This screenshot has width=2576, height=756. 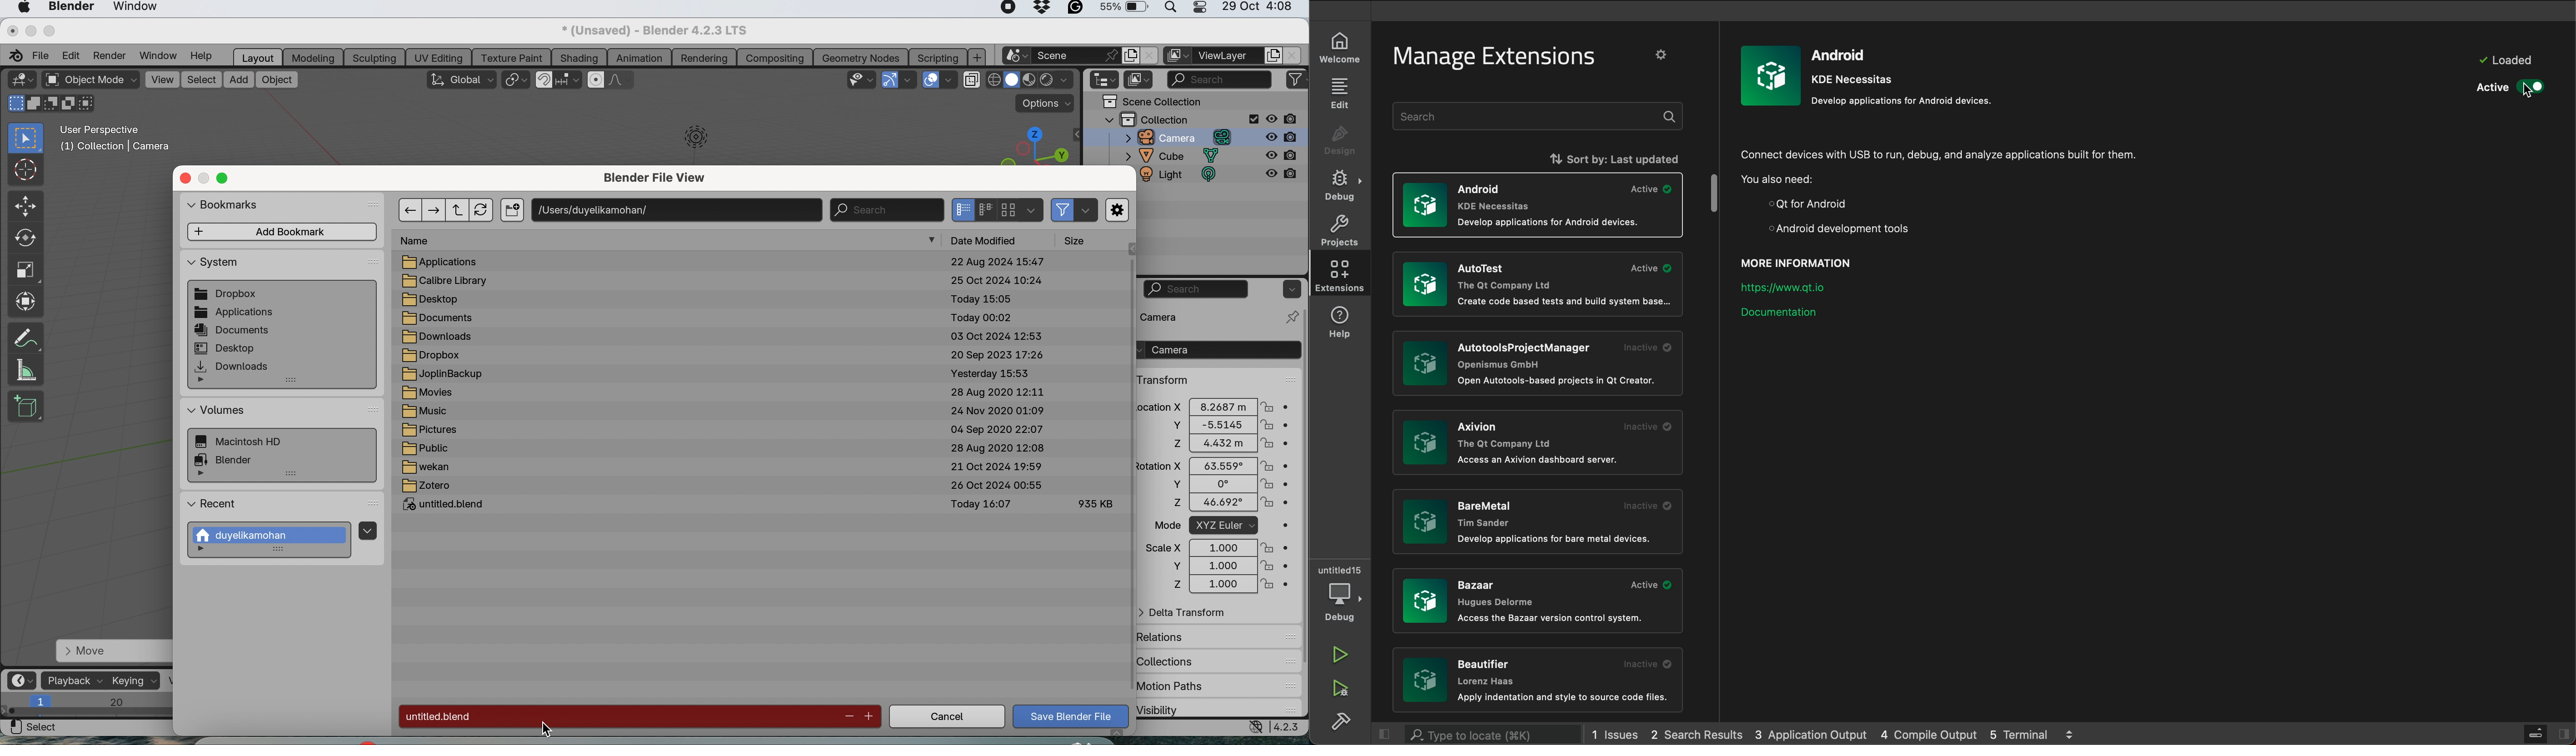 I want to click on add new scene, so click(x=1130, y=56).